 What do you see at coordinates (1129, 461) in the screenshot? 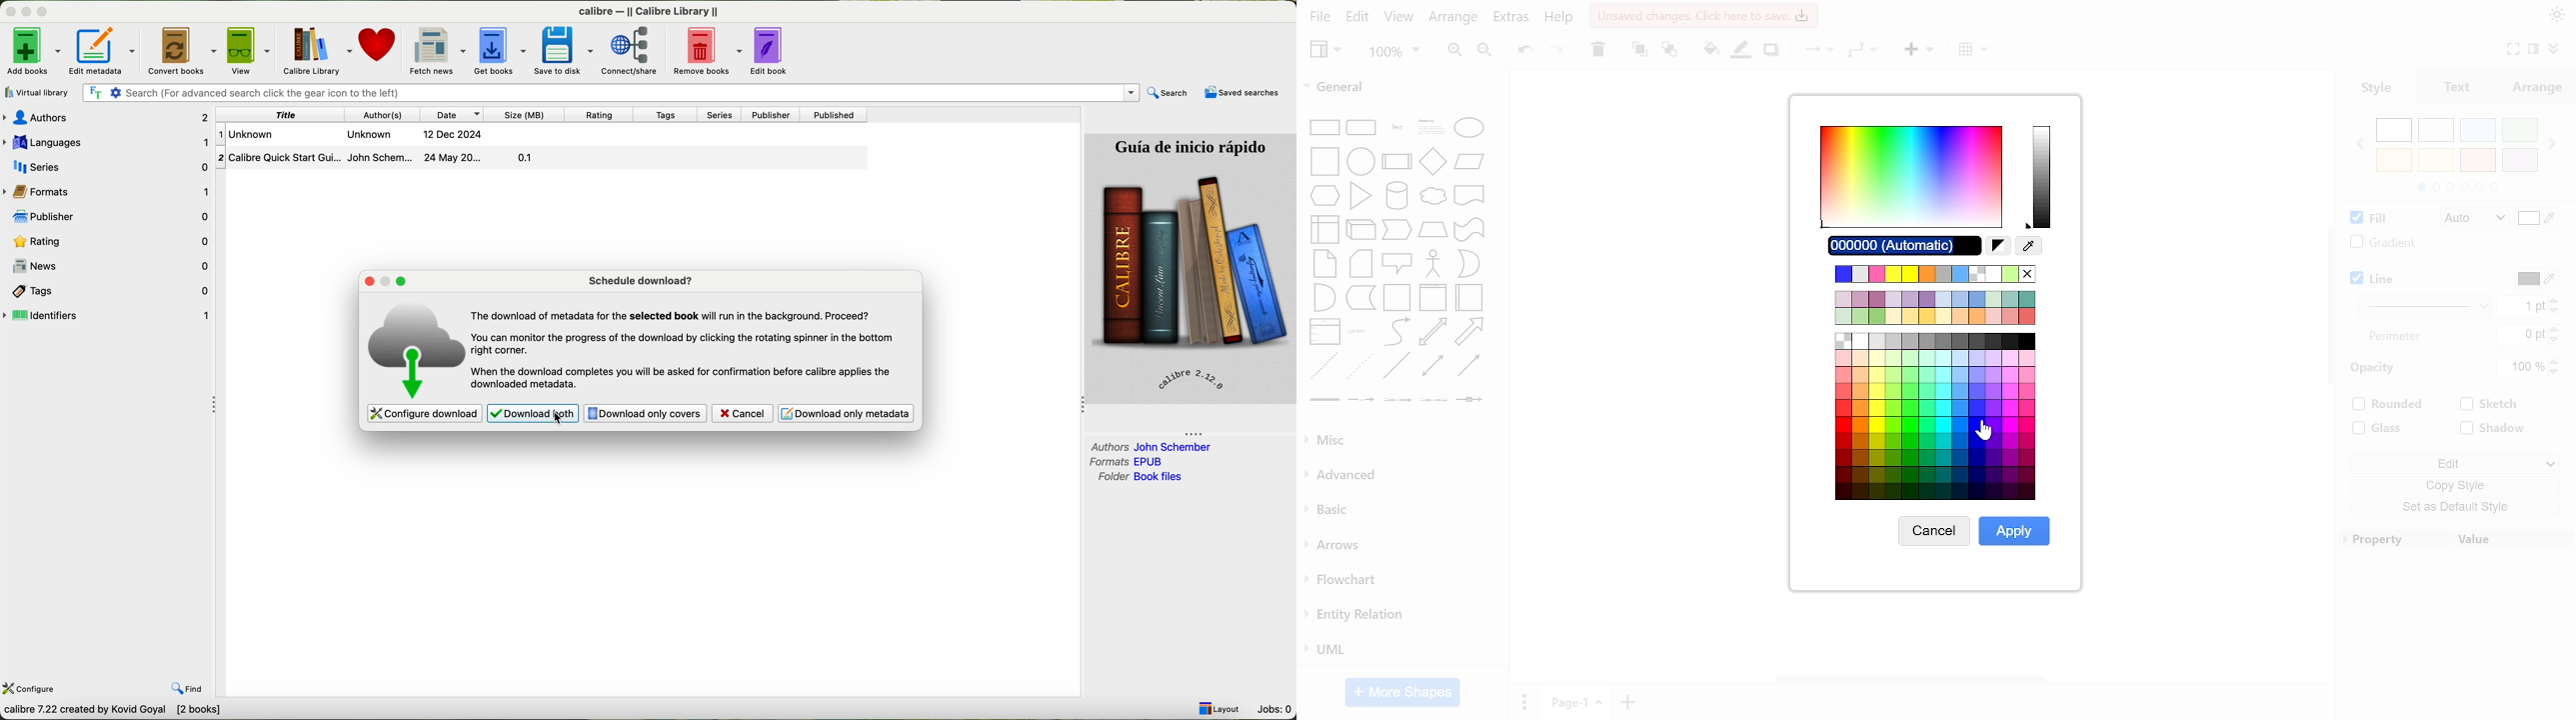
I see `formats` at bounding box center [1129, 461].